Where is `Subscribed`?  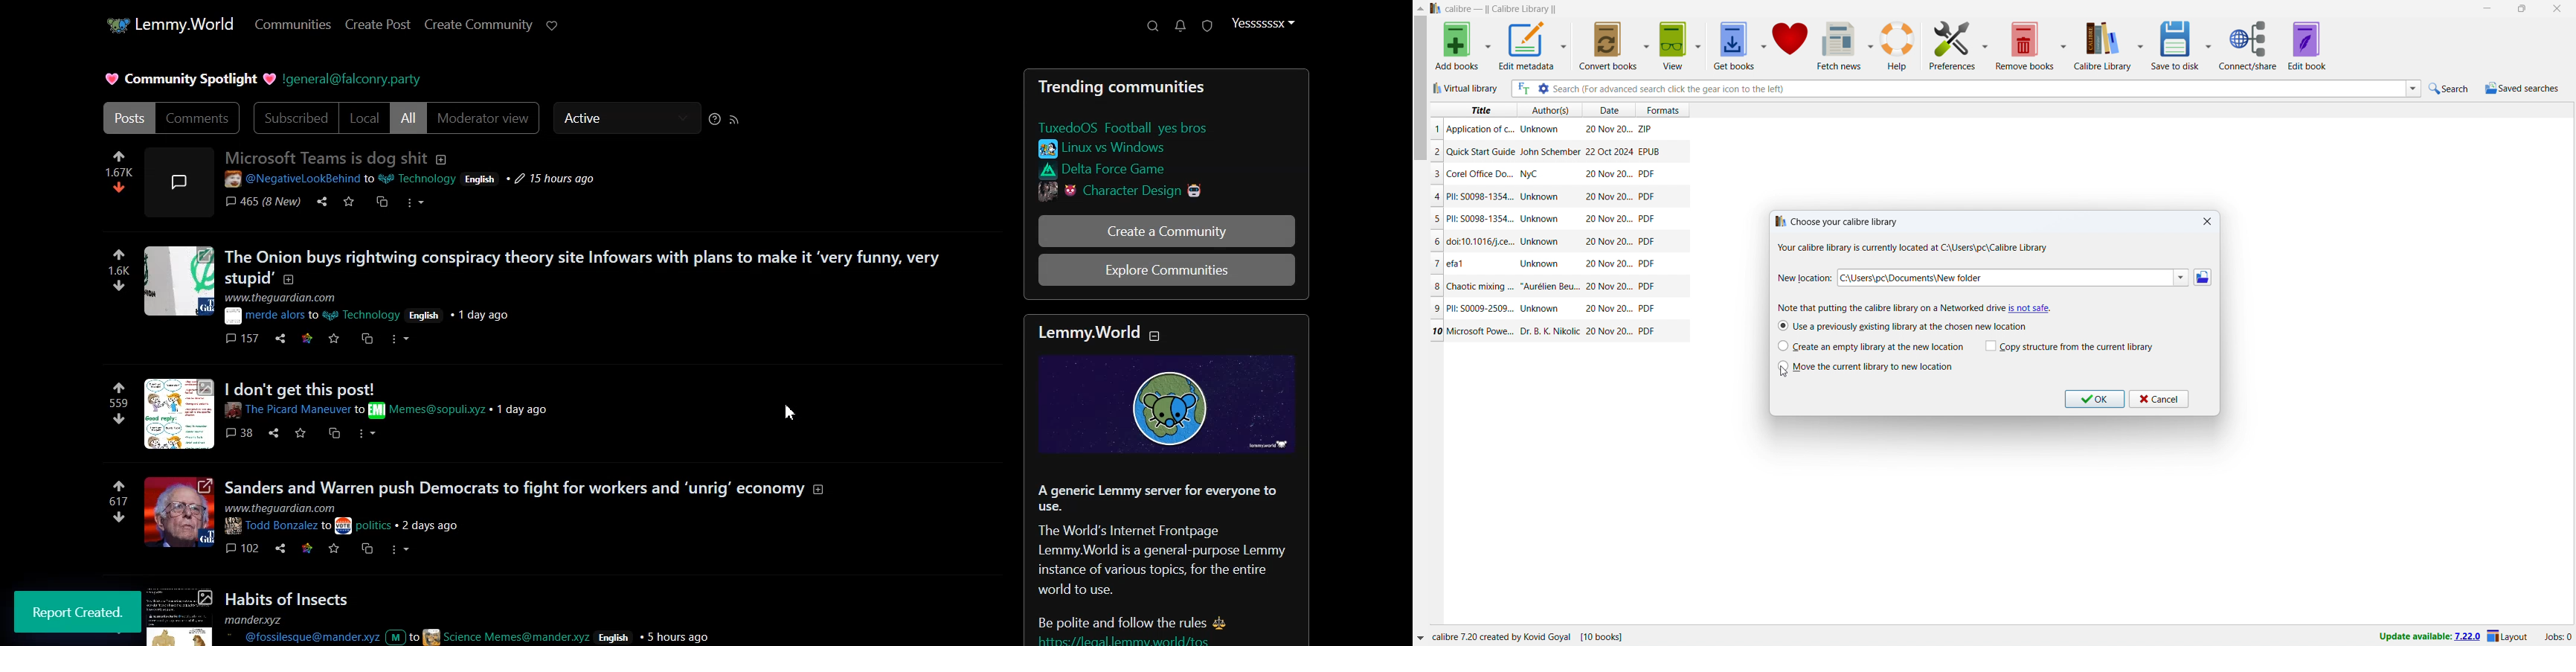 Subscribed is located at coordinates (294, 118).